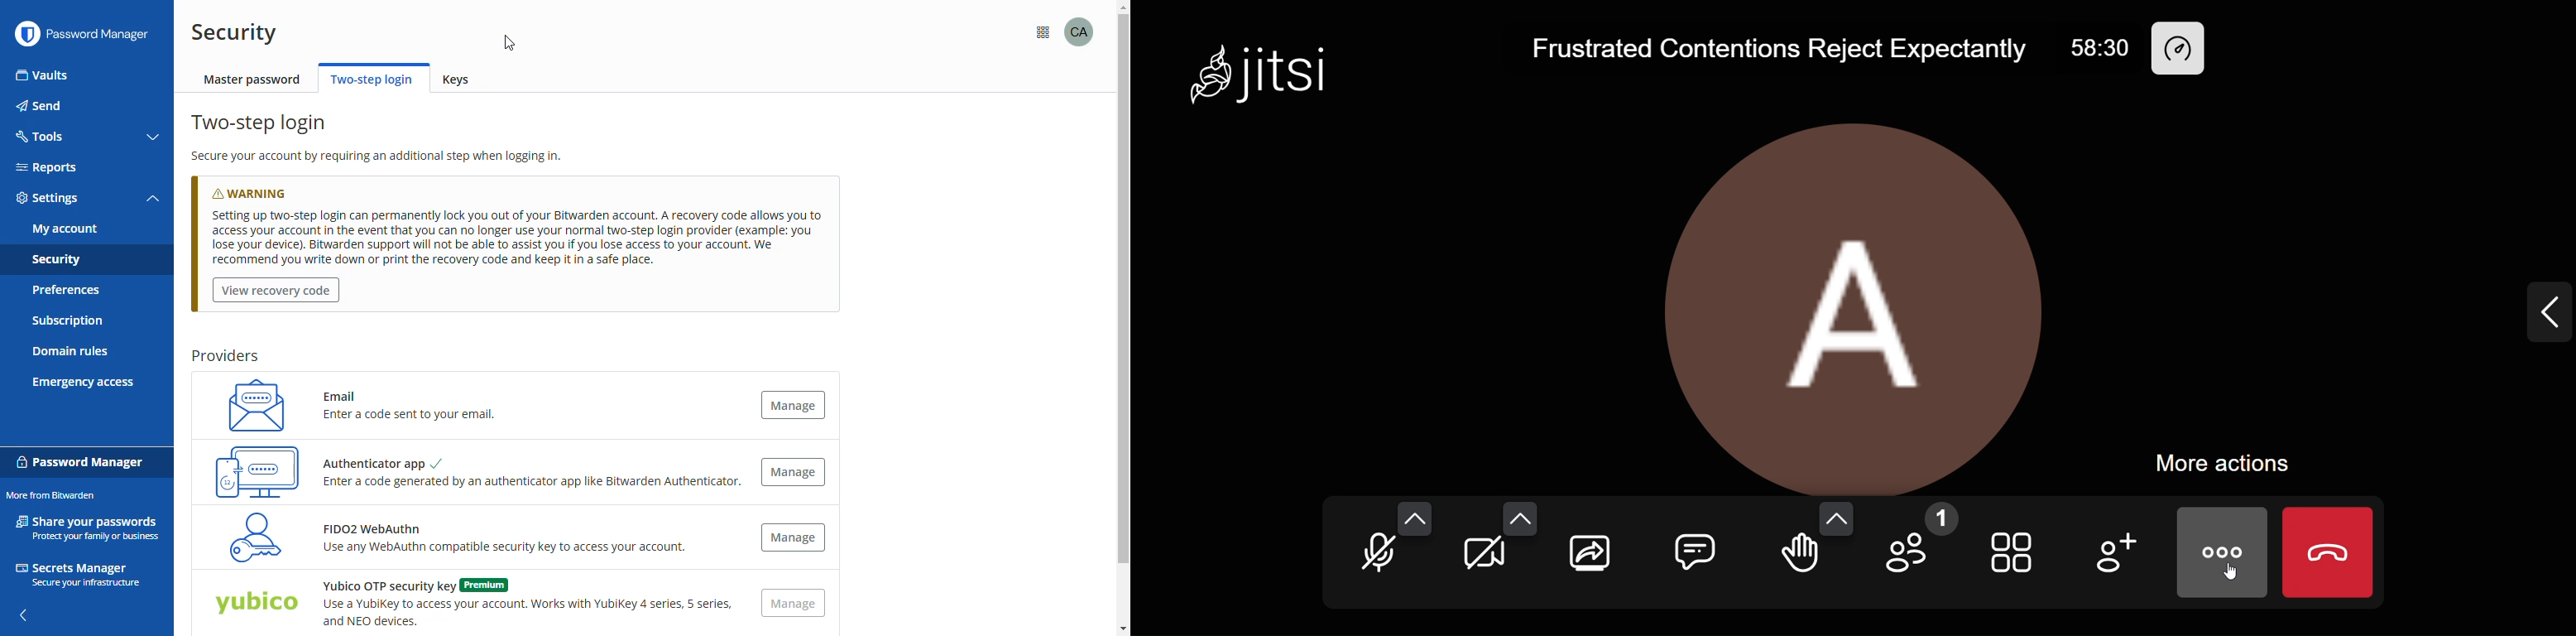  What do you see at coordinates (1058, 33) in the screenshot?
I see `more from bitwarden` at bounding box center [1058, 33].